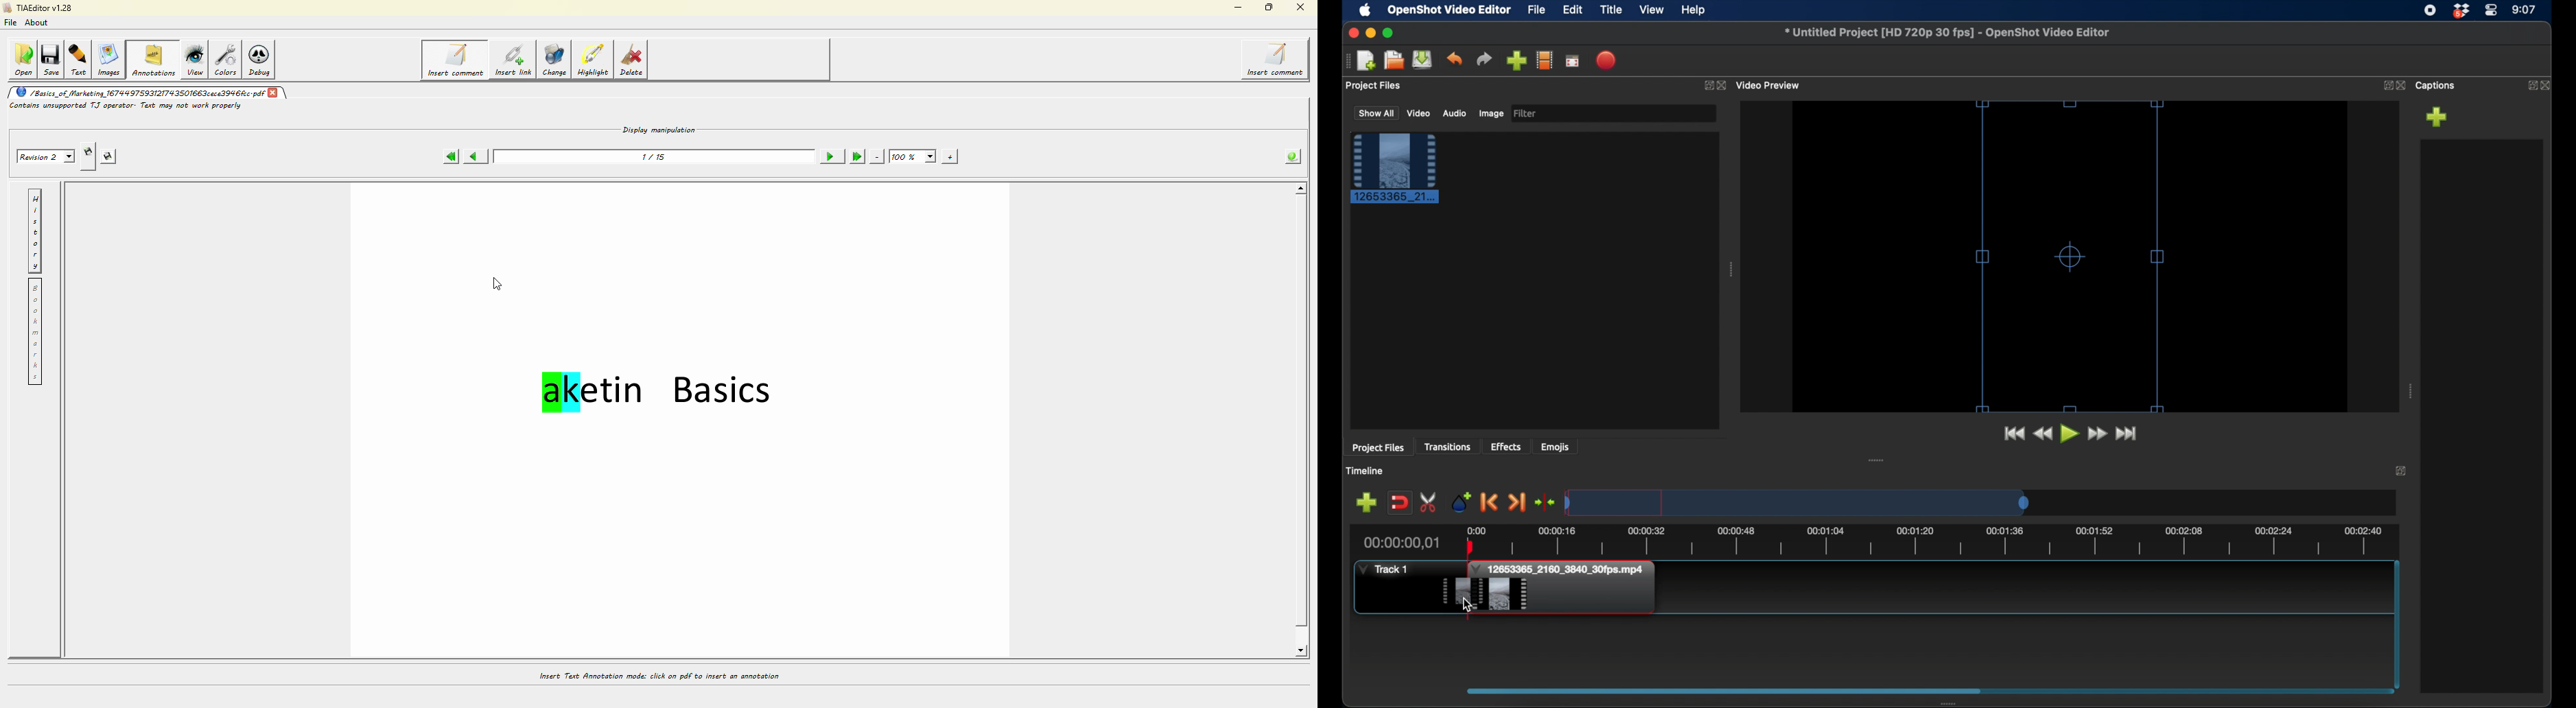  Describe the element at coordinates (34, 332) in the screenshot. I see `bookmarks` at that location.